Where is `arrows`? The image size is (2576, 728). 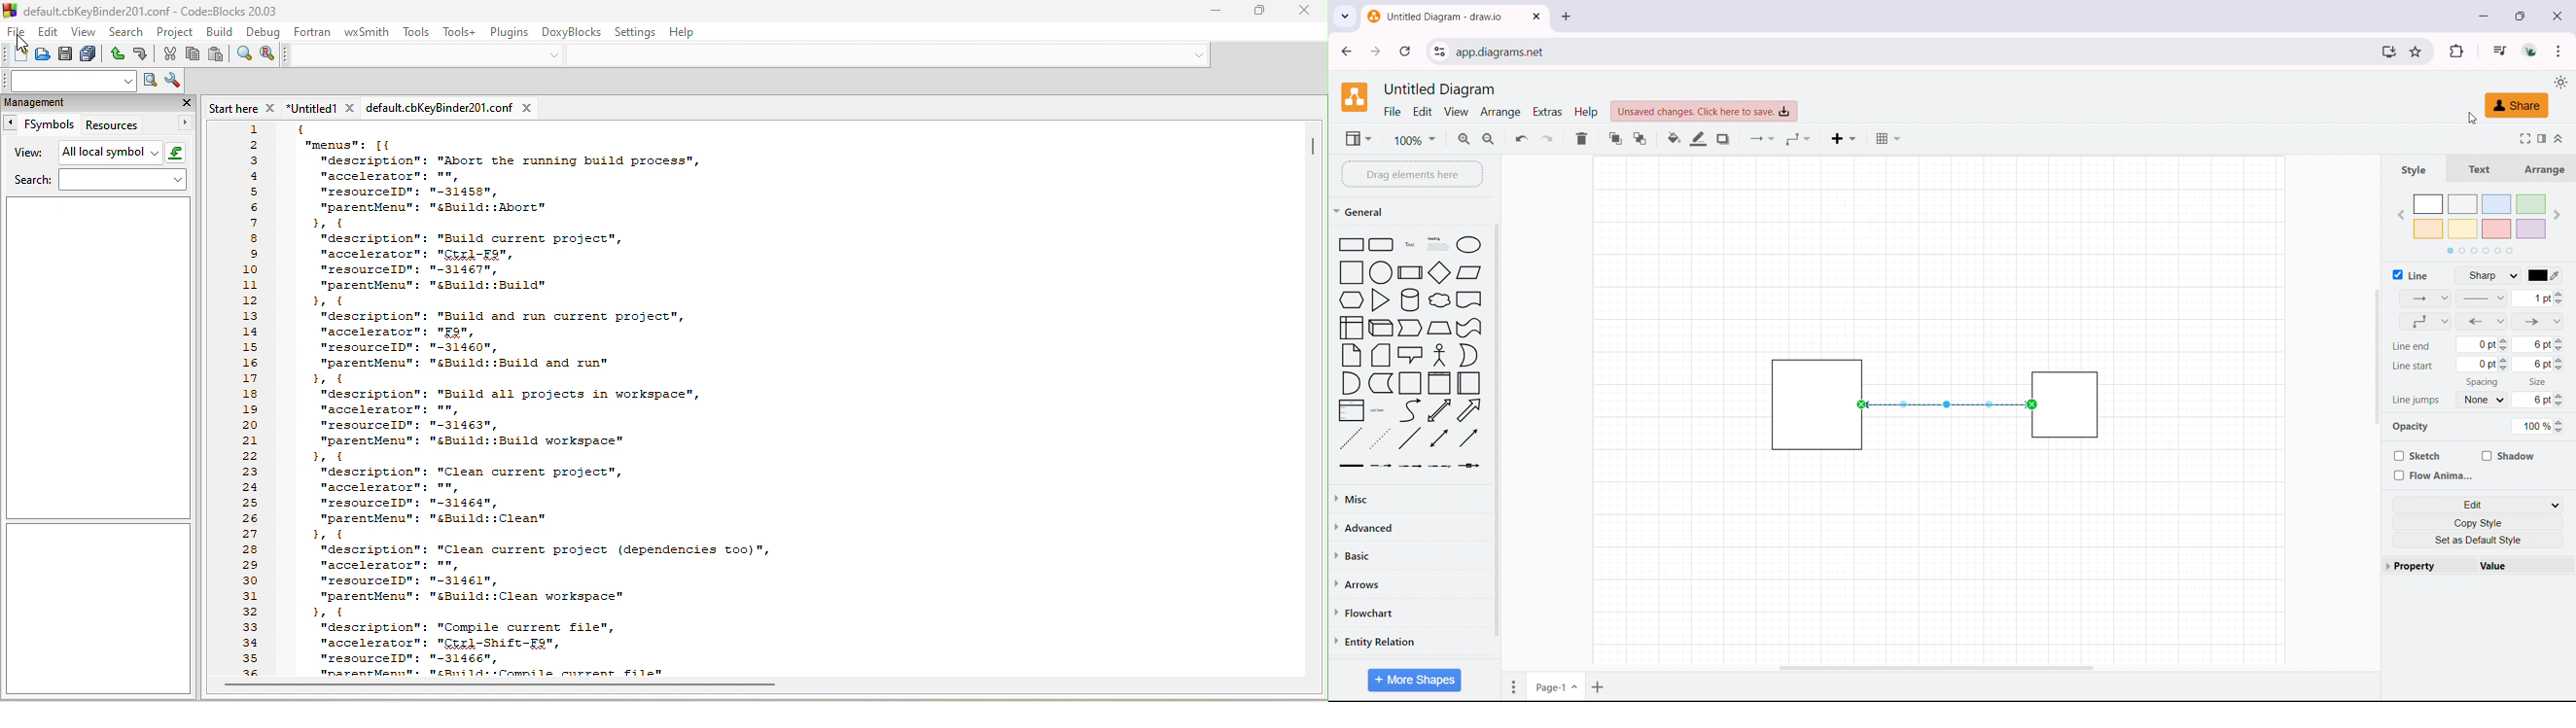 arrows is located at coordinates (1410, 583).